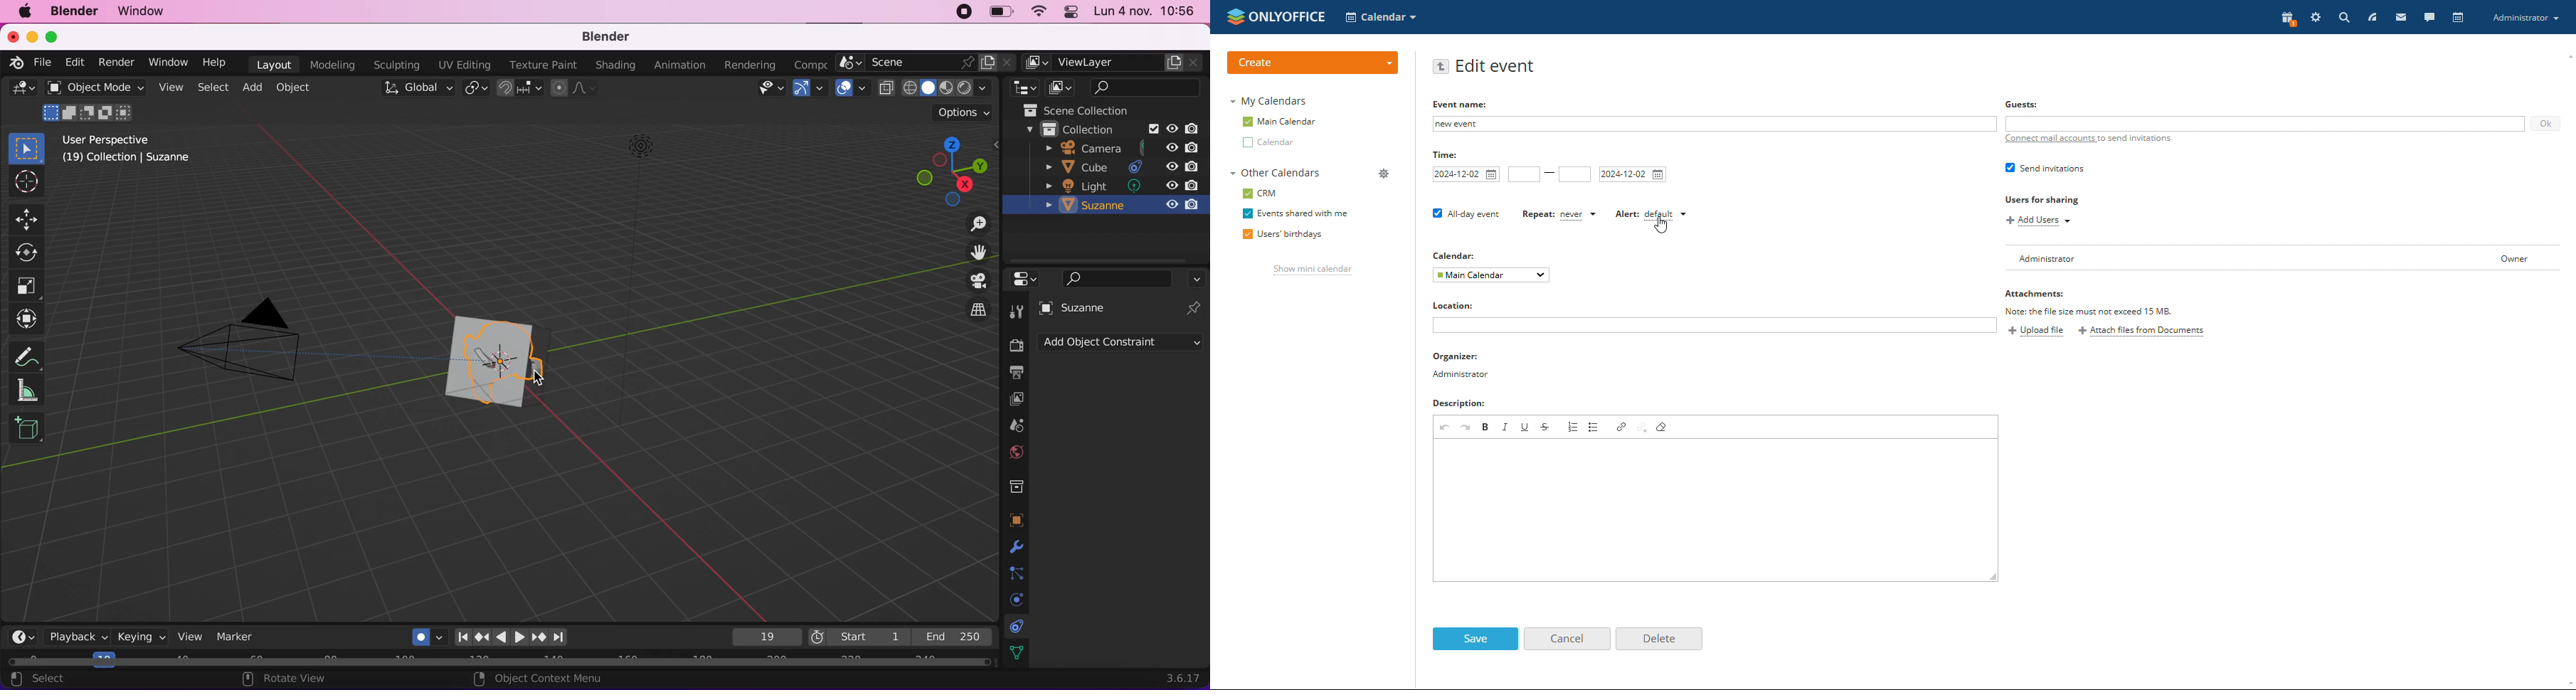 The height and width of the screenshot is (700, 2576). What do you see at coordinates (2040, 222) in the screenshot?
I see `add users` at bounding box center [2040, 222].